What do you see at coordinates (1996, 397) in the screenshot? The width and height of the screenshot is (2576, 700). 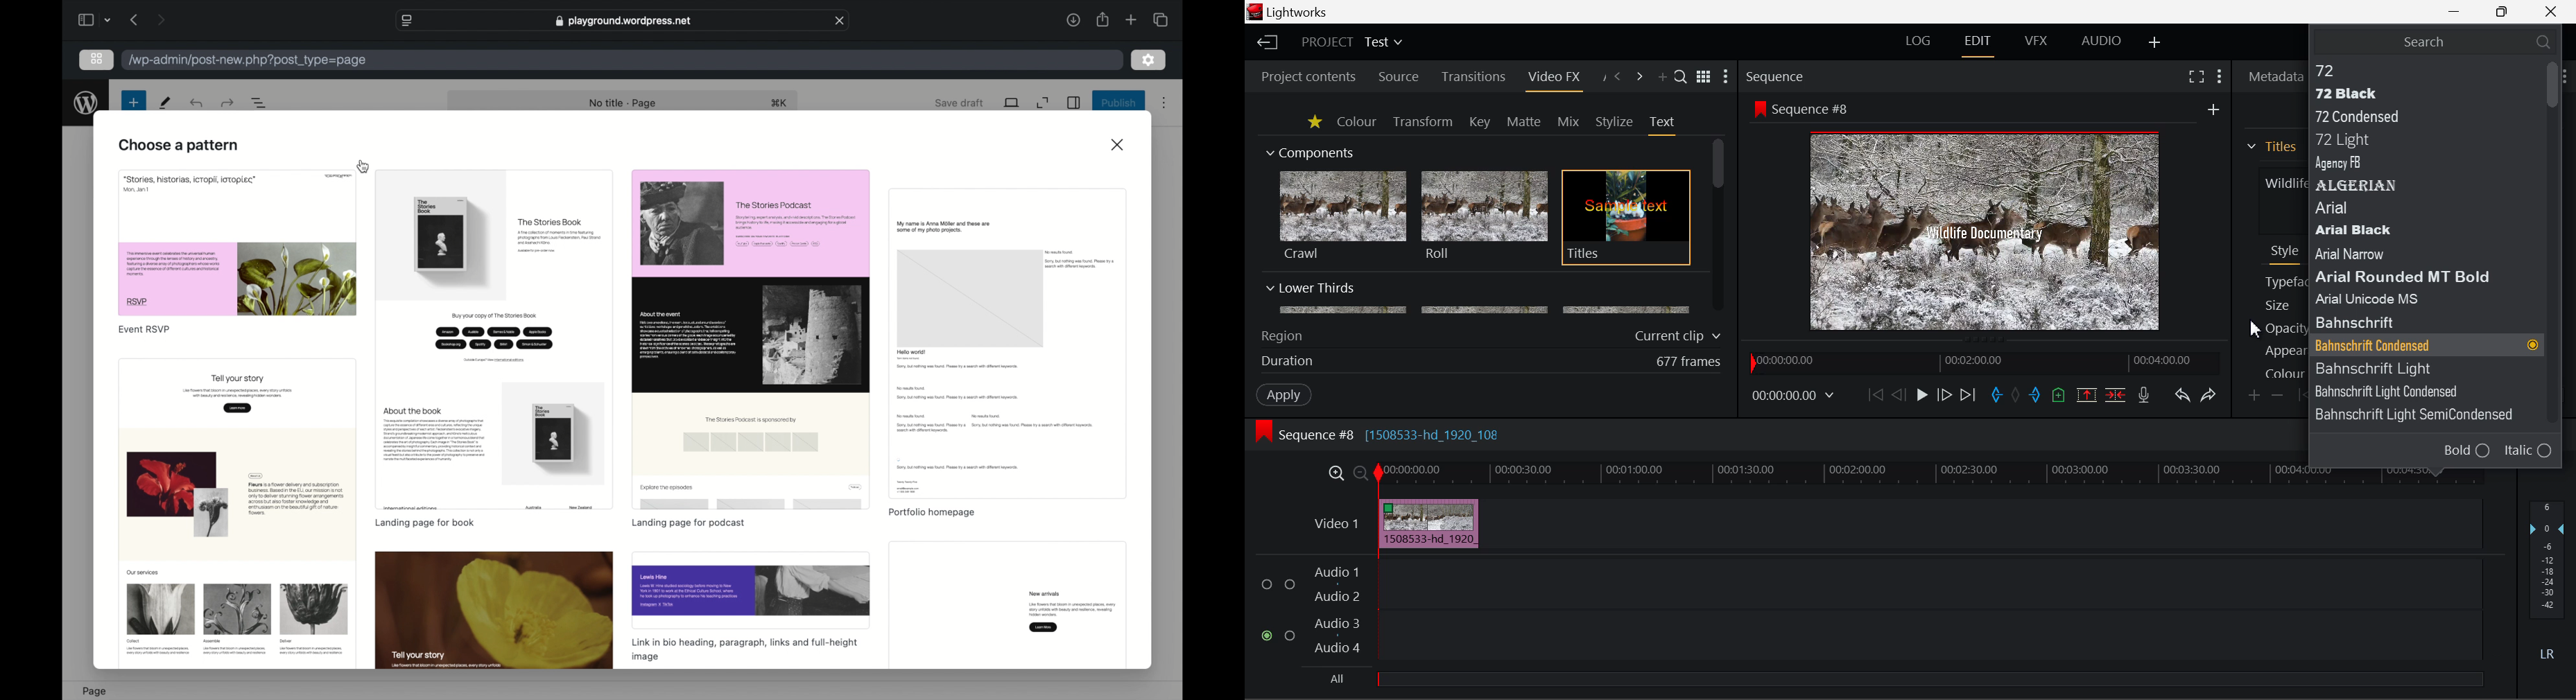 I see `Mark In` at bounding box center [1996, 397].